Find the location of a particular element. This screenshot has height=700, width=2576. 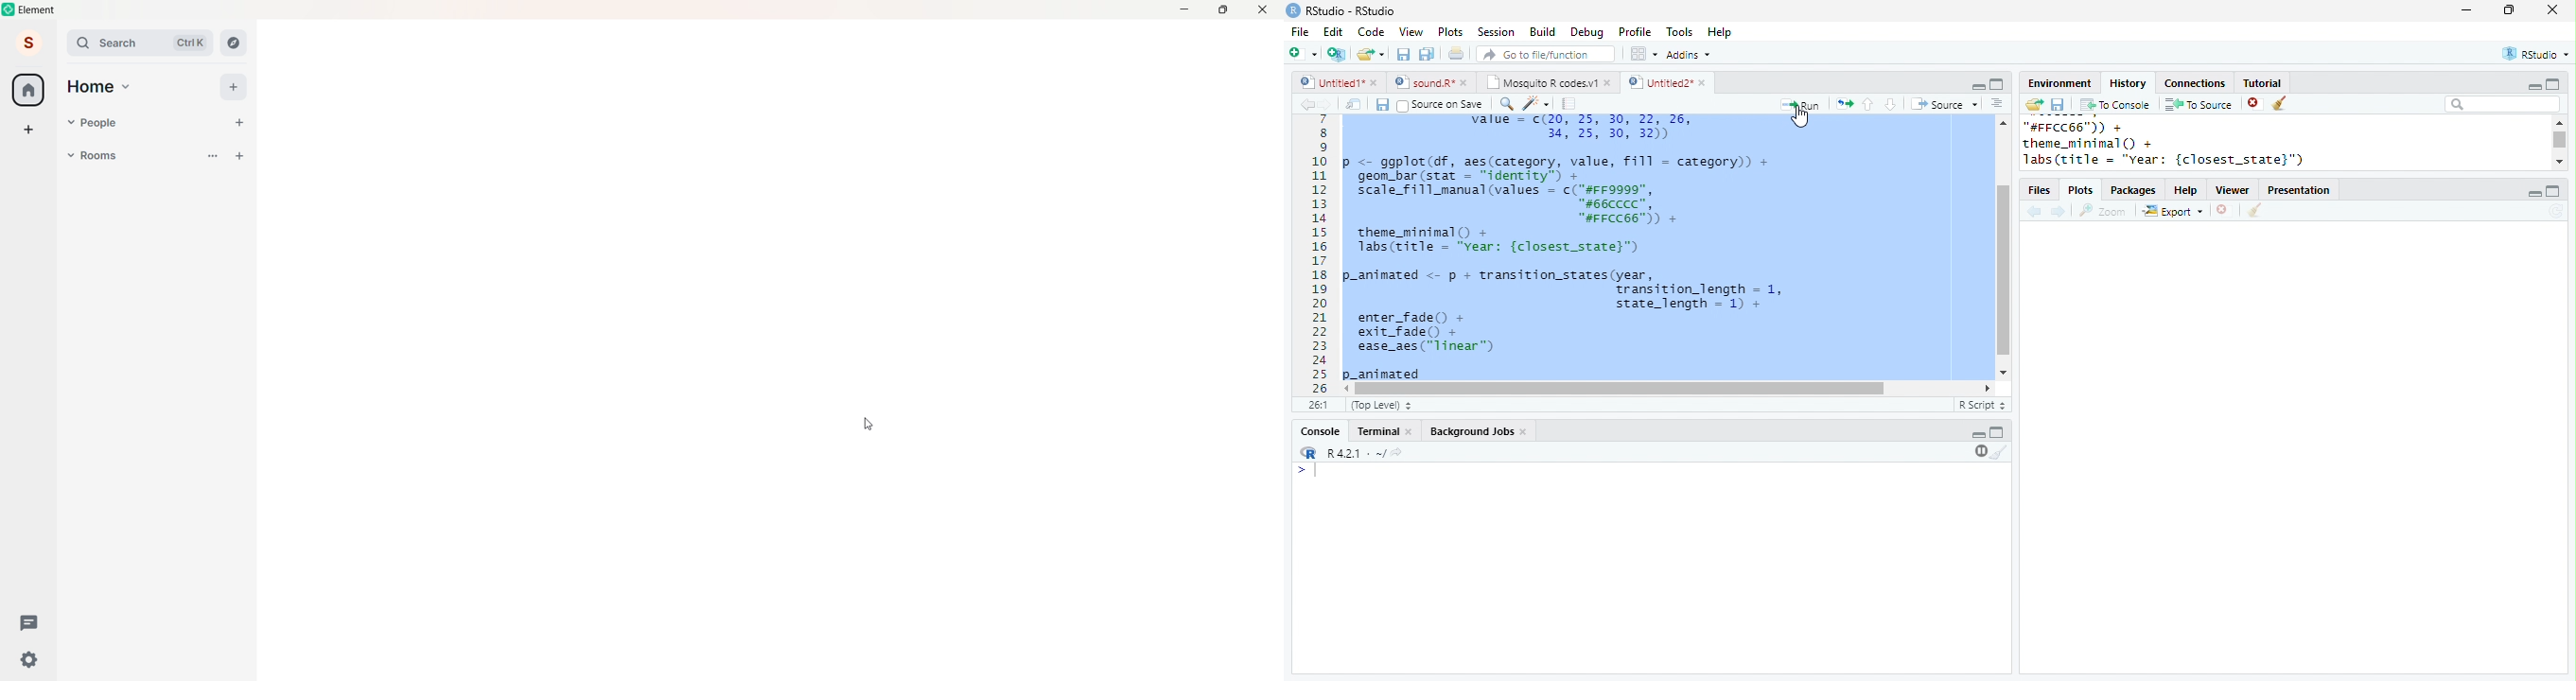

scroll down is located at coordinates (2558, 162).